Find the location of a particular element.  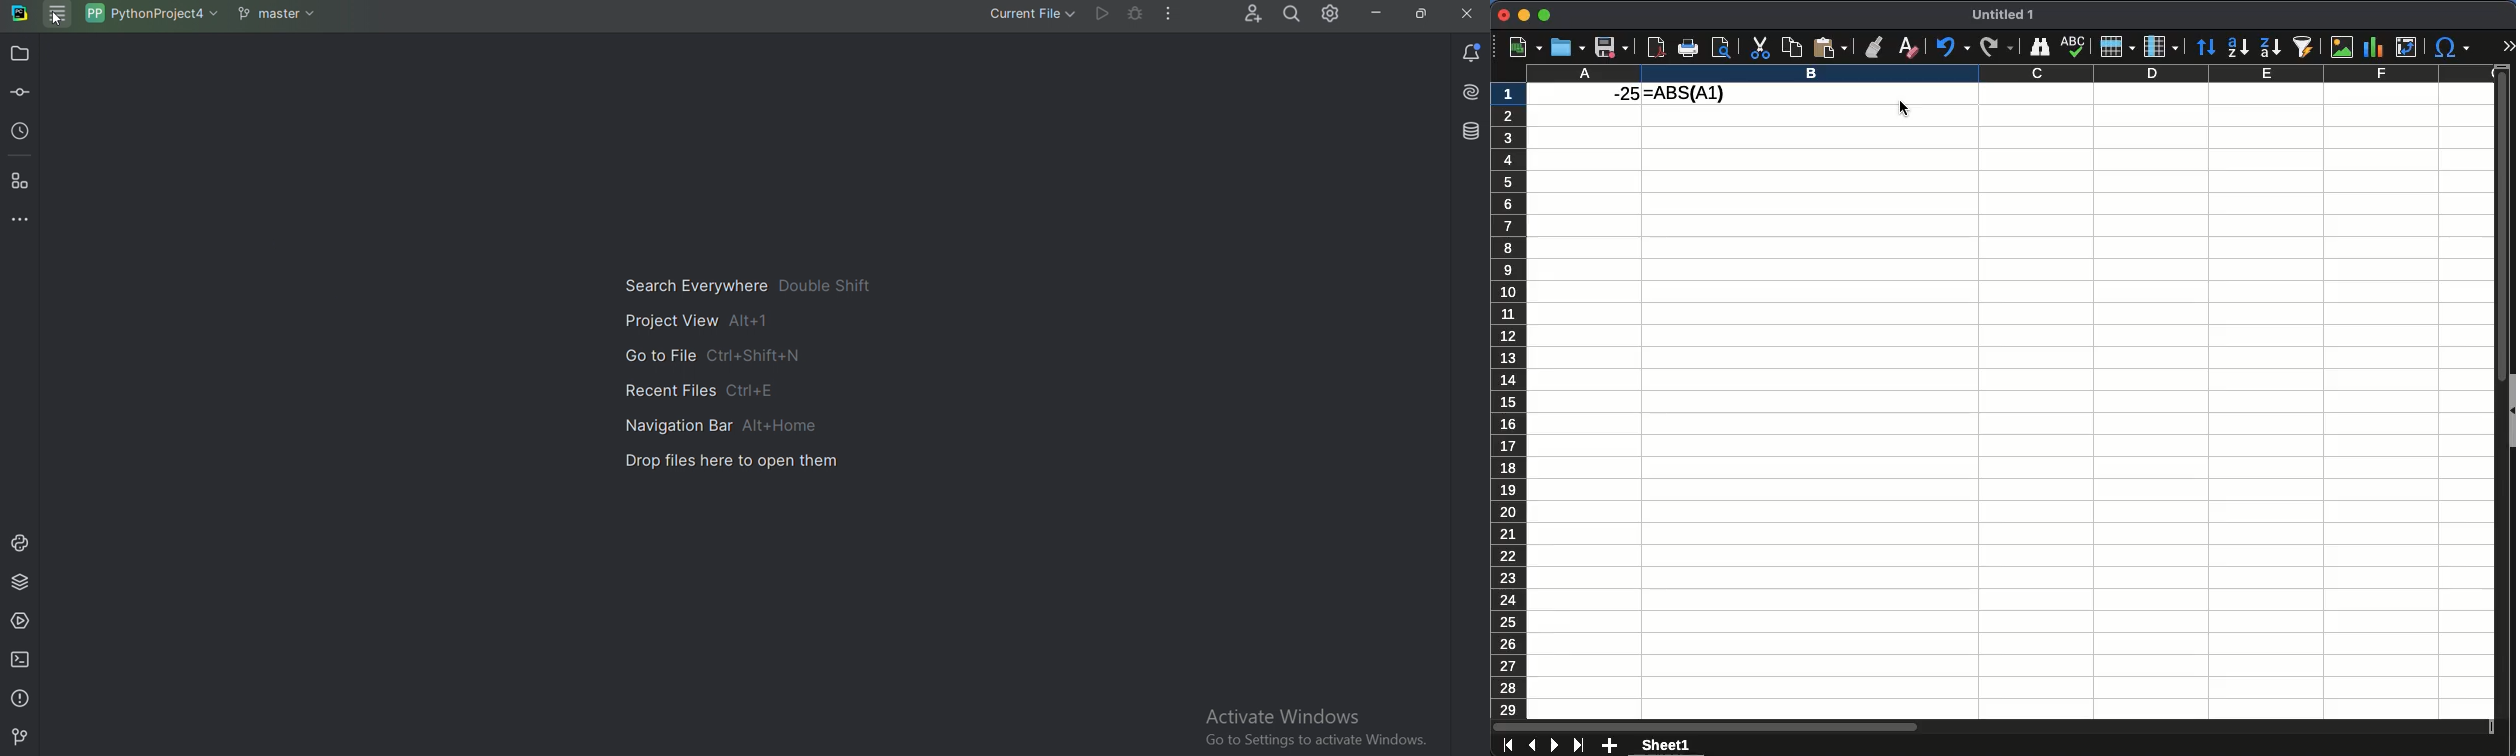

Drop files here to open them is located at coordinates (733, 459).